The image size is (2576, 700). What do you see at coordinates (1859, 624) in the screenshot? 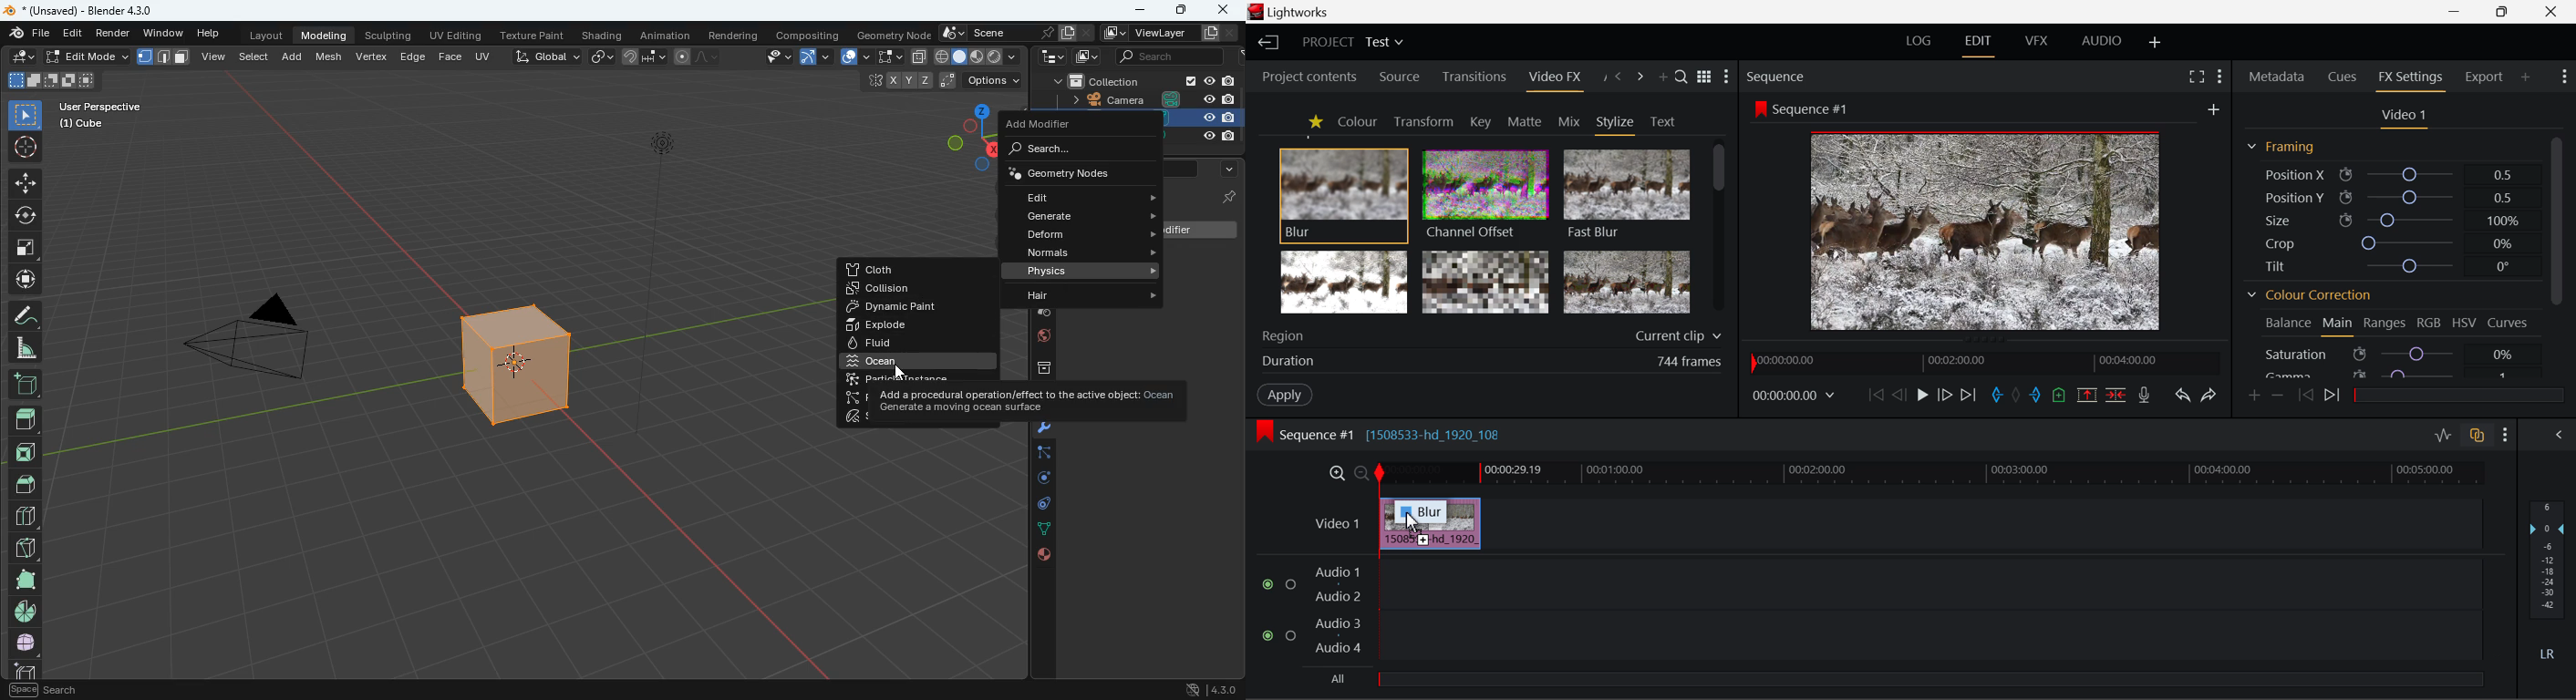
I see `Audio Input Field` at bounding box center [1859, 624].